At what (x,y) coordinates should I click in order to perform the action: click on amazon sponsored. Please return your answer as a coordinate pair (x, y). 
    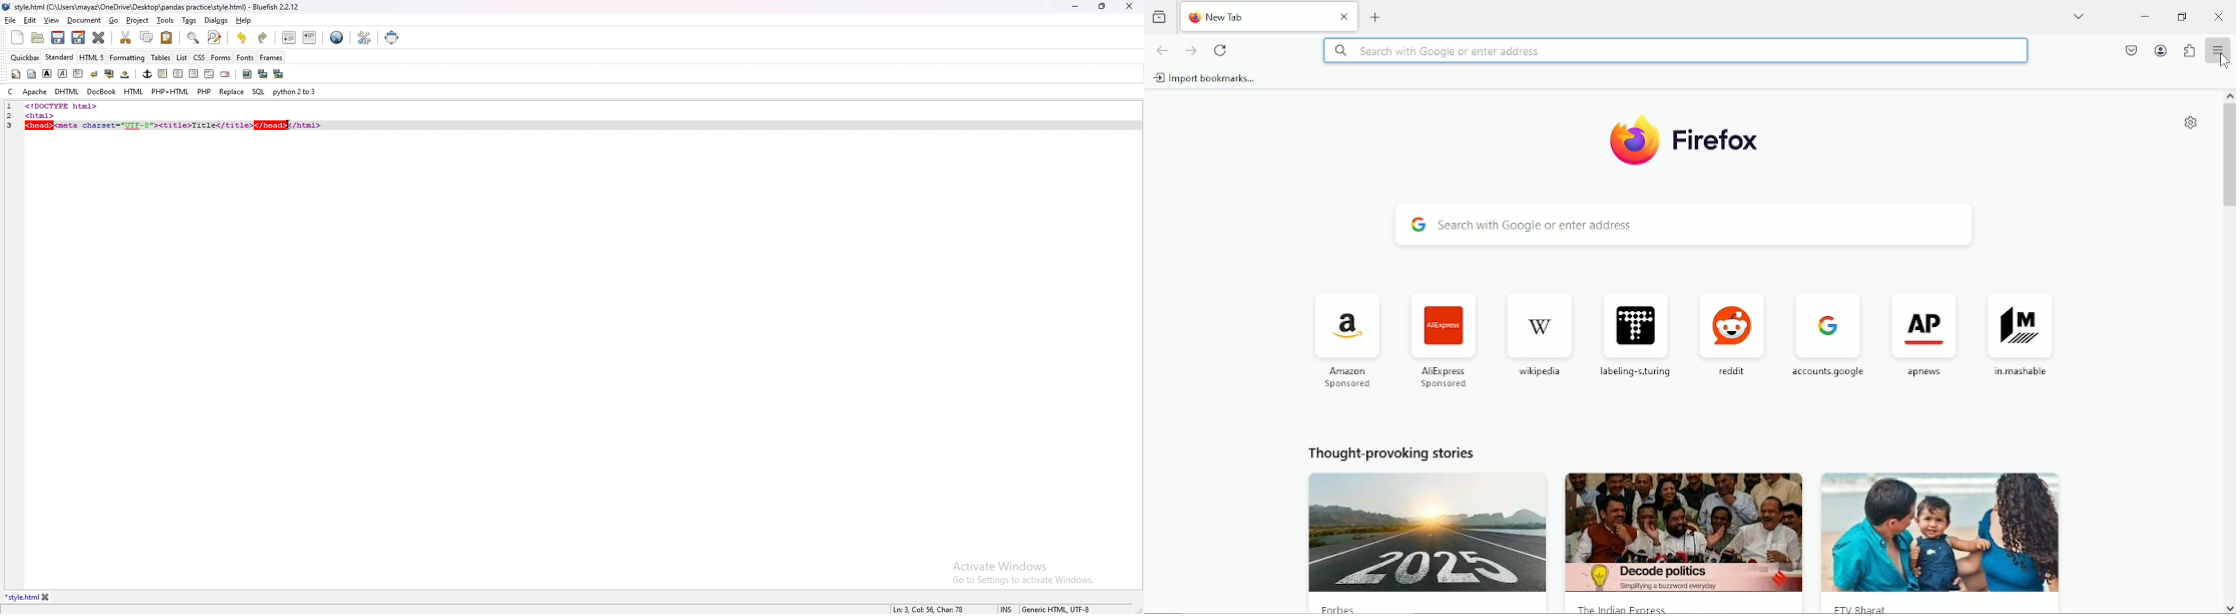
    Looking at the image, I should click on (1346, 337).